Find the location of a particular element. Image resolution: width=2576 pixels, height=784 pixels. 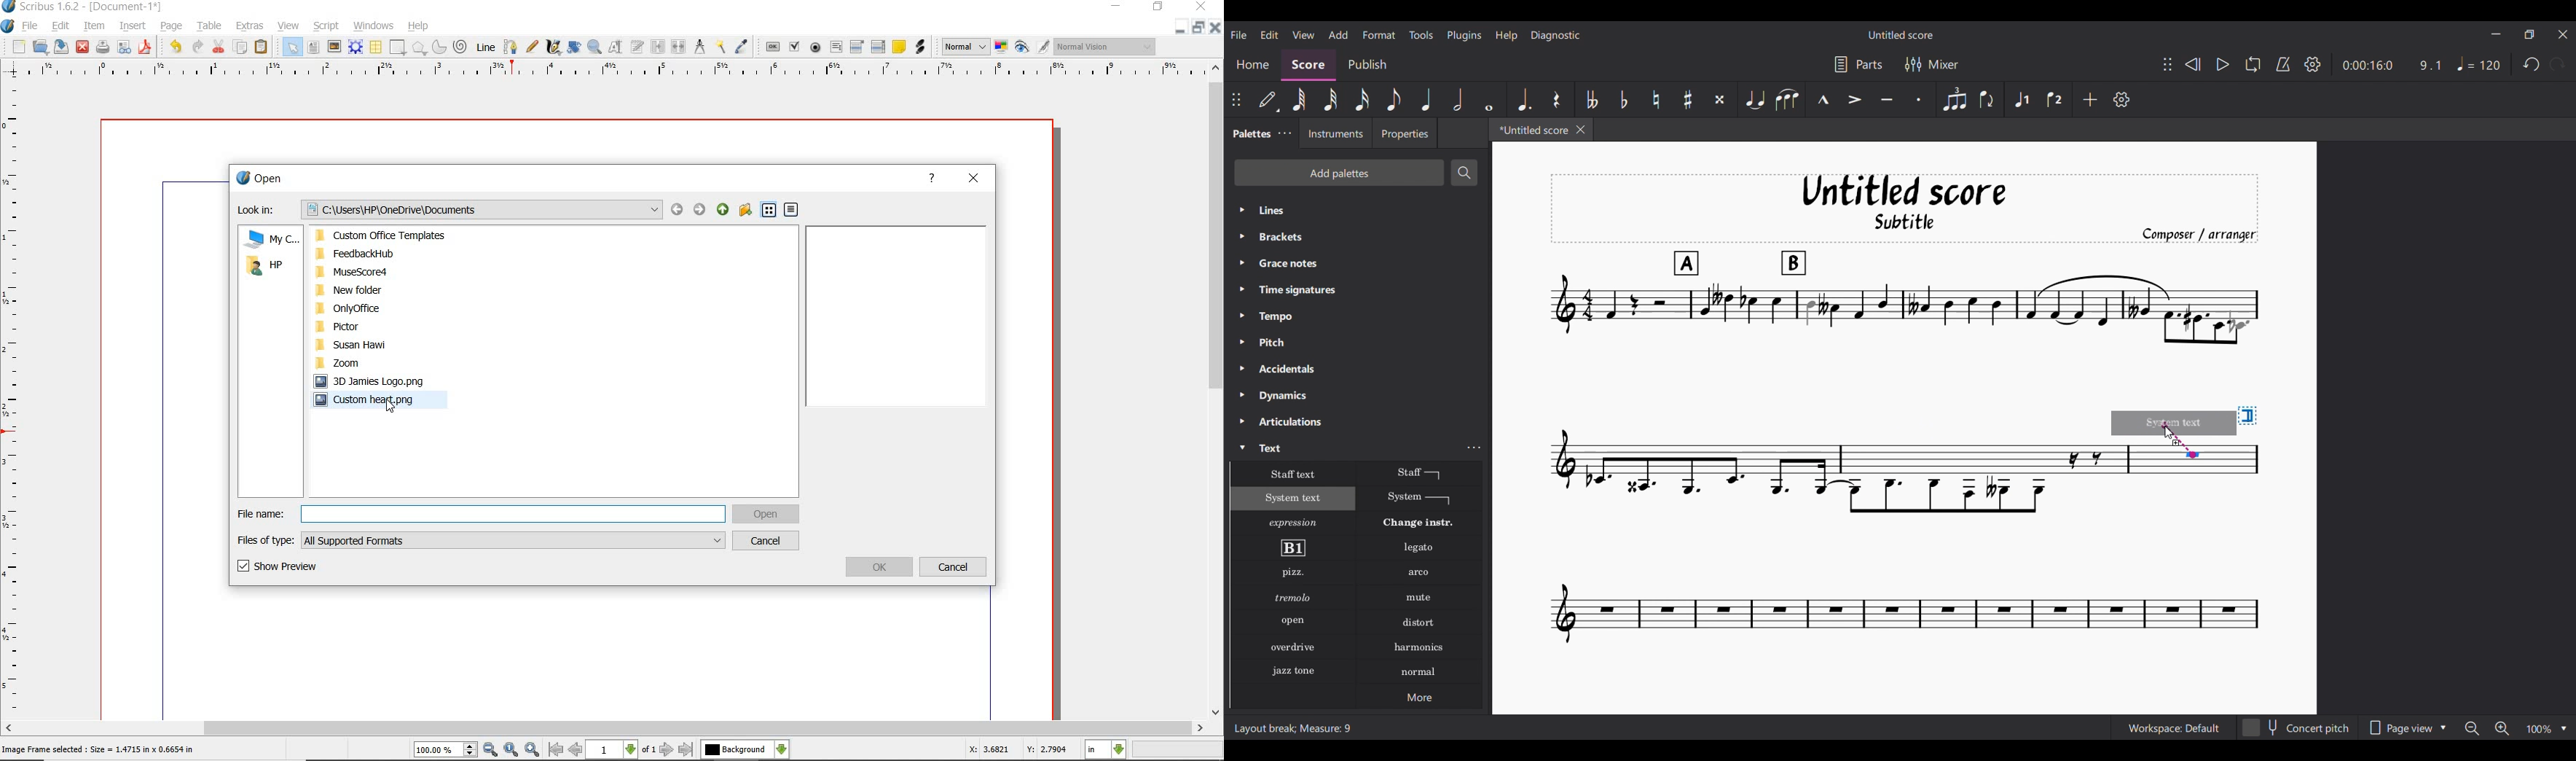

redo is located at coordinates (197, 46).